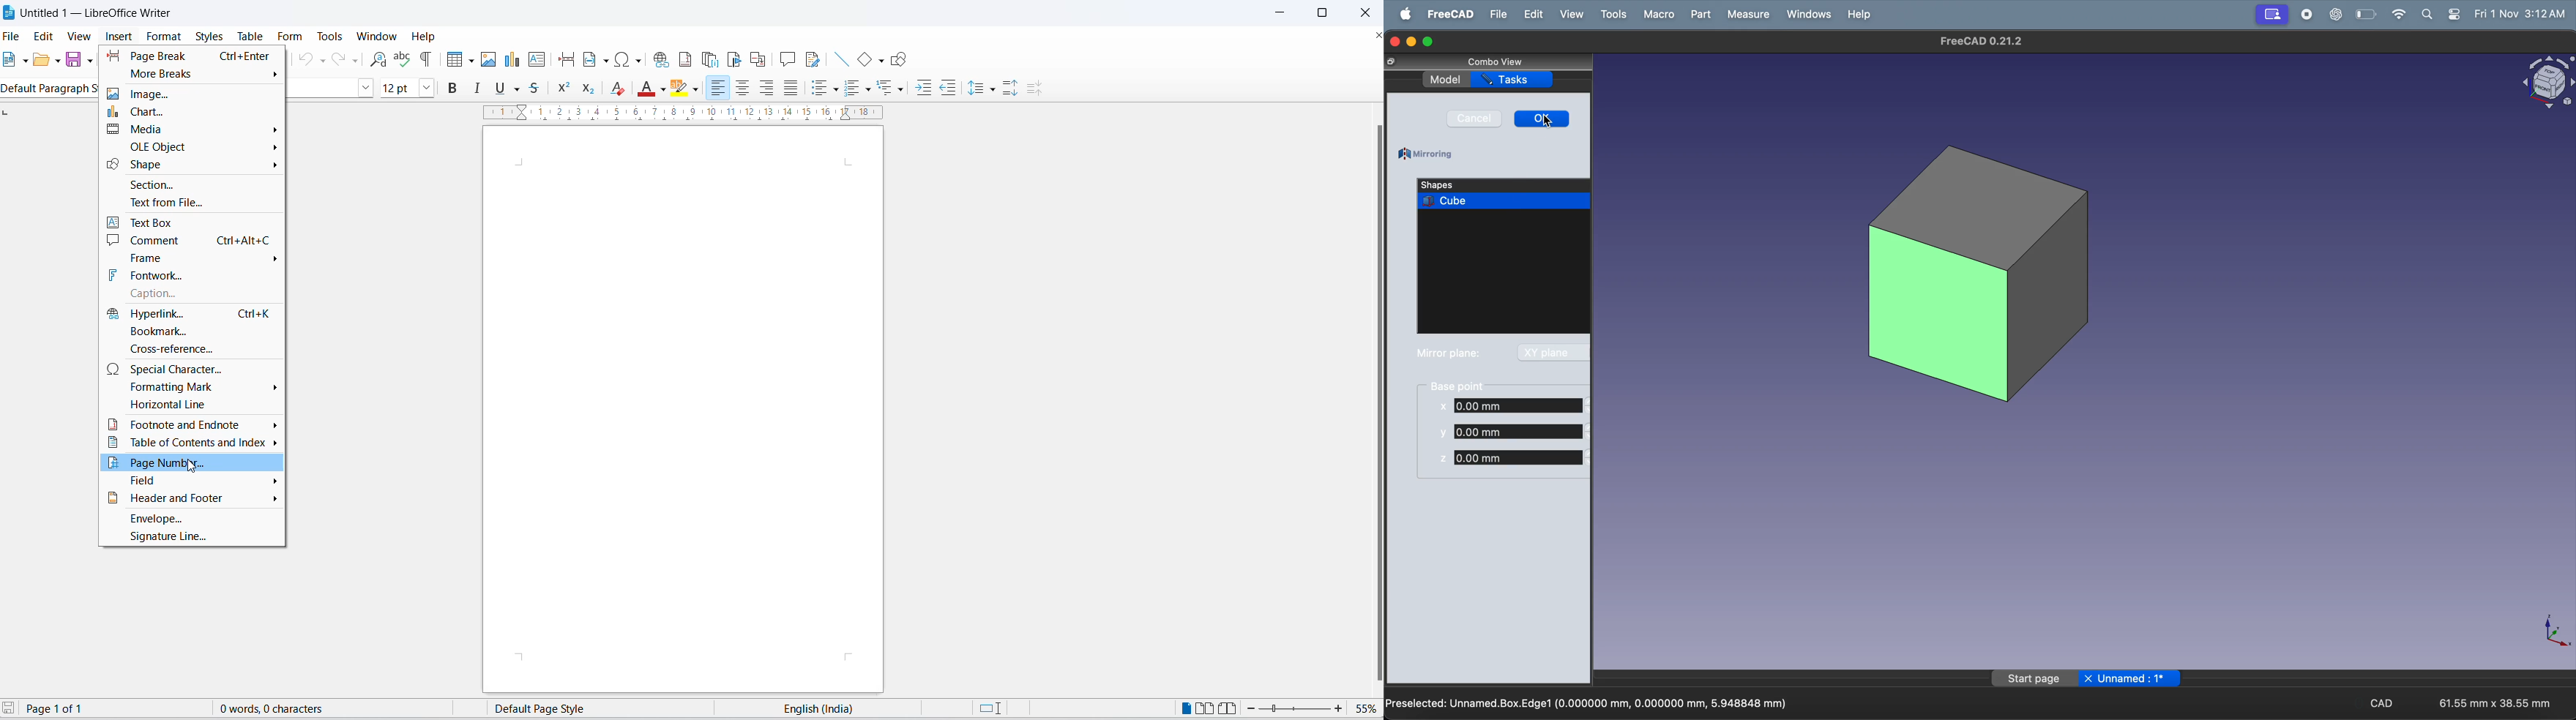 This screenshot has height=728, width=2576. I want to click on fontwork, so click(192, 278).